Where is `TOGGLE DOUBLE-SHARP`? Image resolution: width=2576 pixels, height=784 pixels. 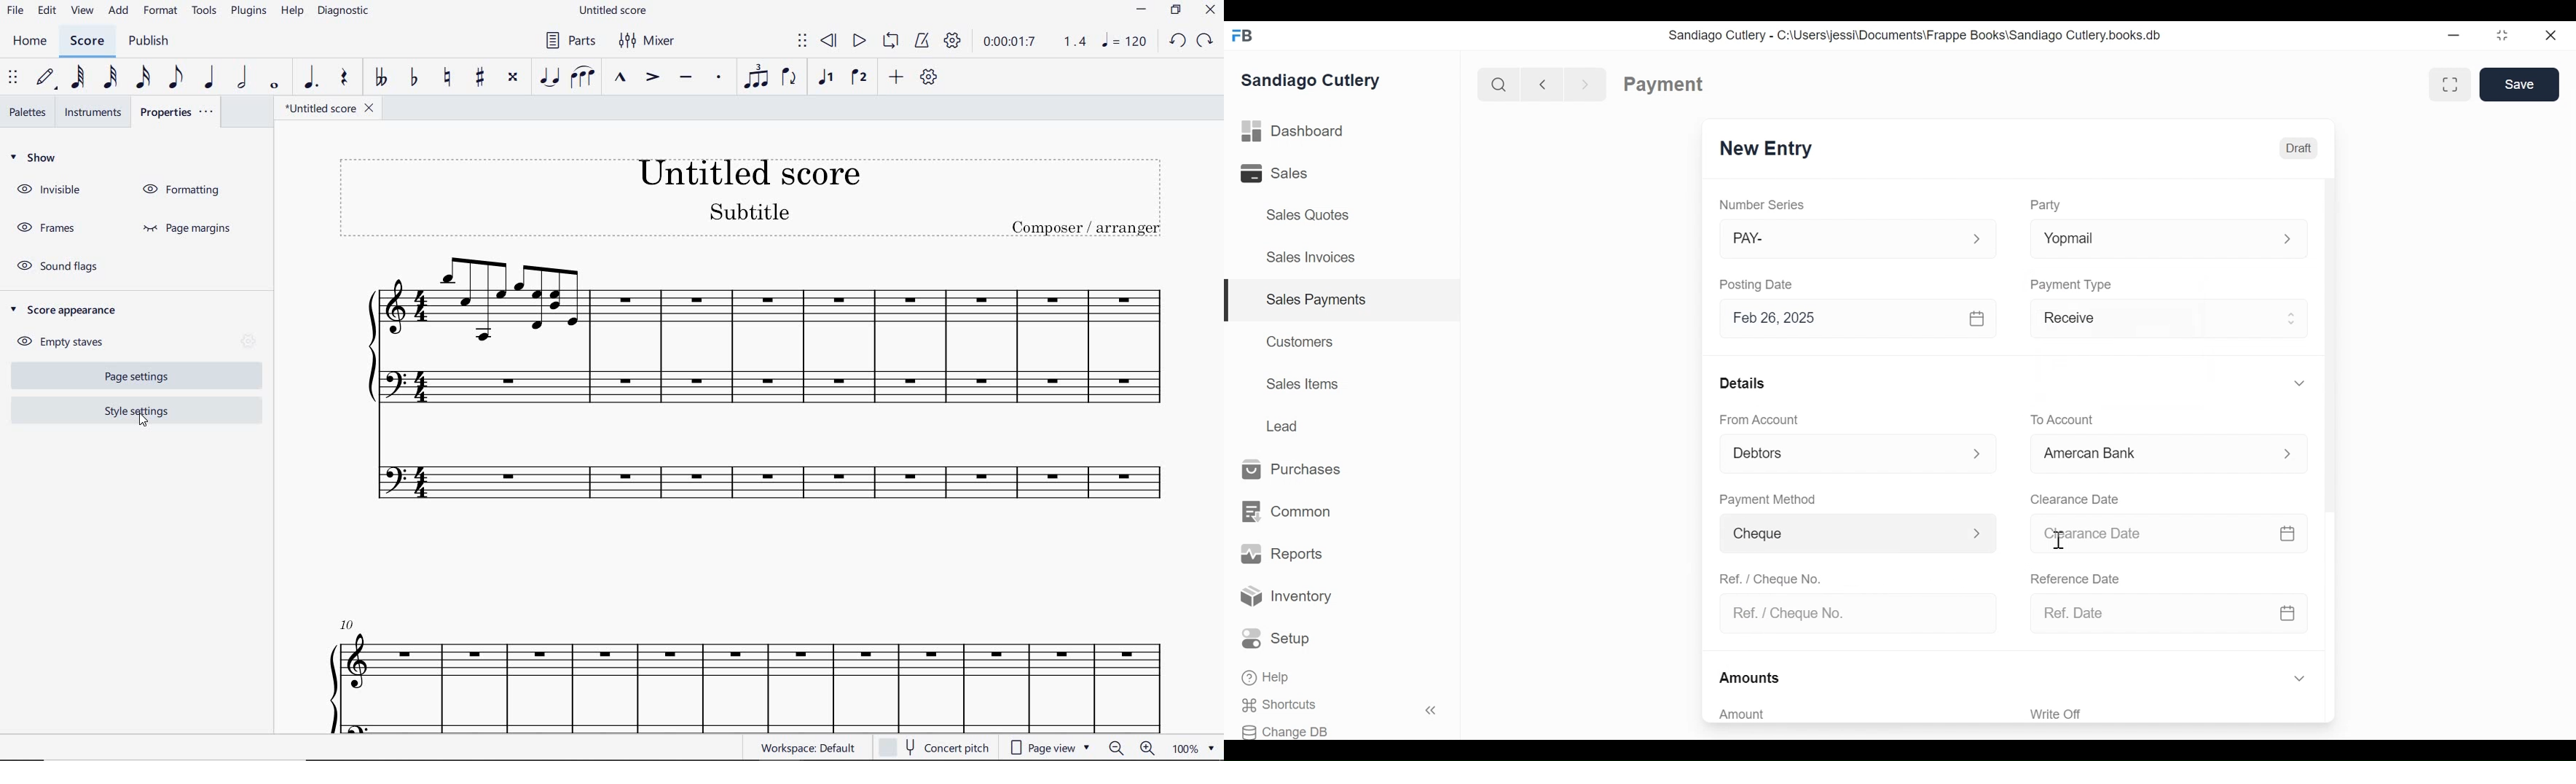
TOGGLE DOUBLE-SHARP is located at coordinates (513, 77).